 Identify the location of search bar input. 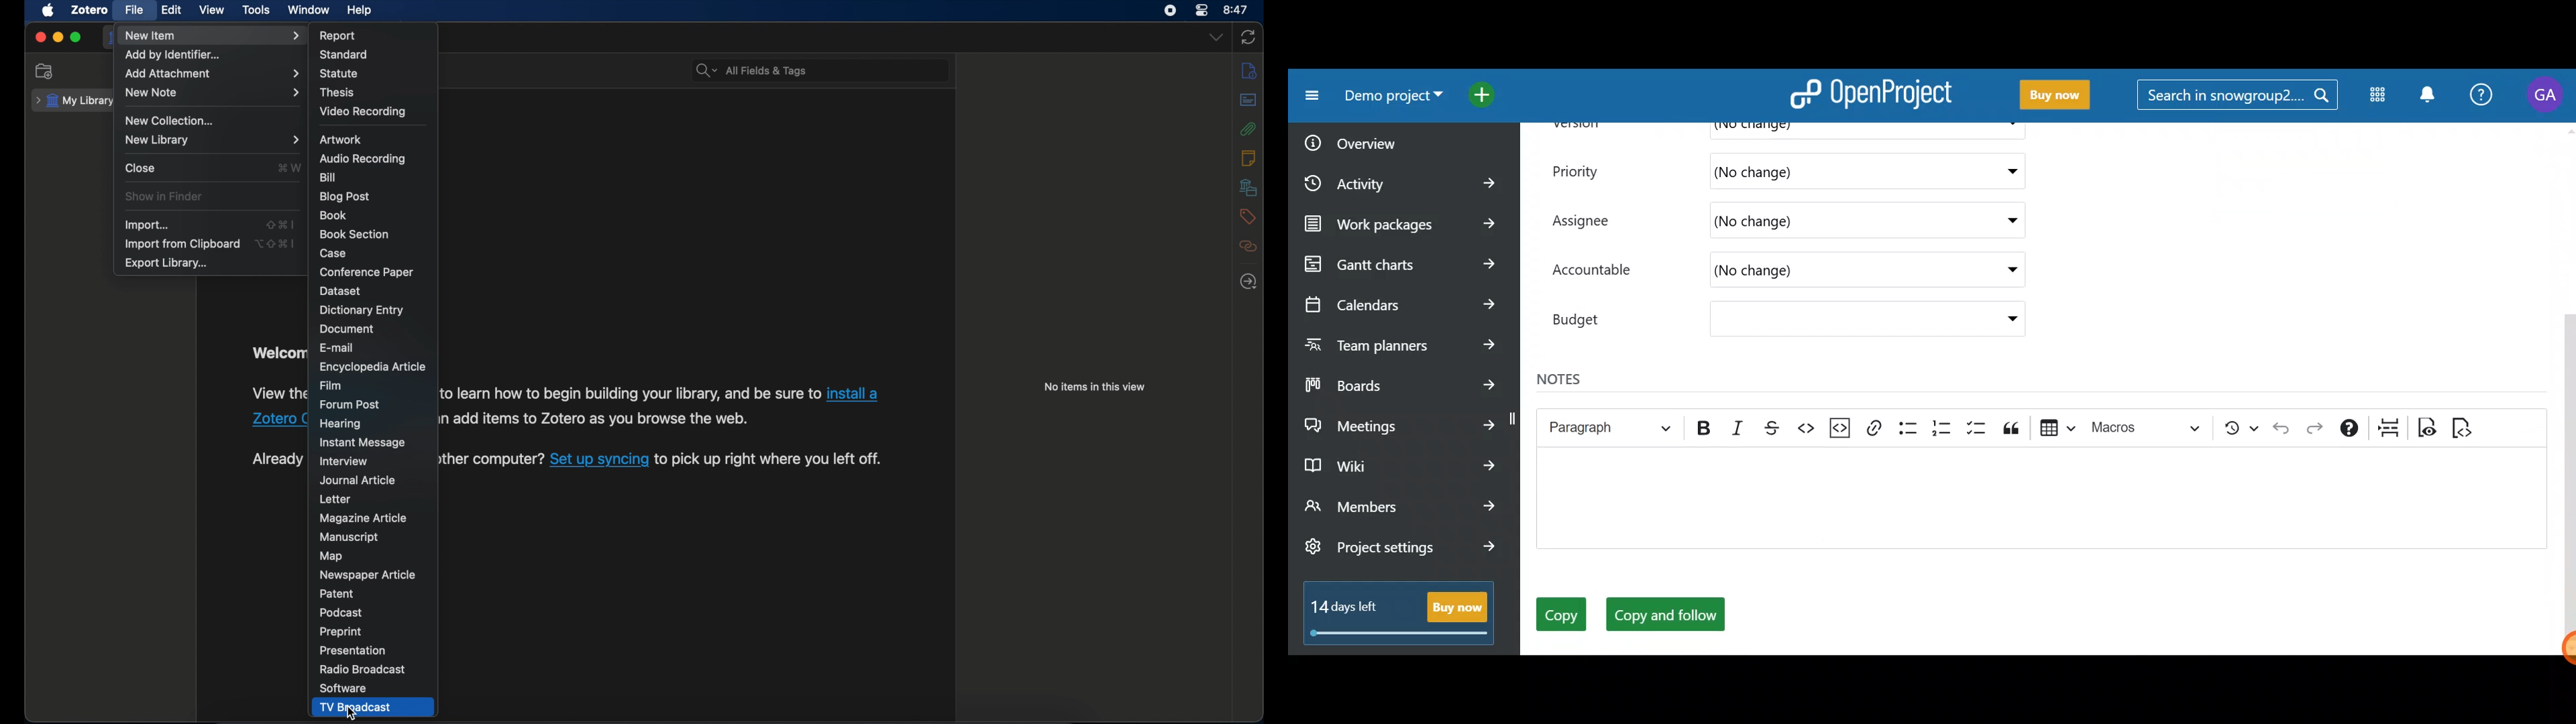
(833, 72).